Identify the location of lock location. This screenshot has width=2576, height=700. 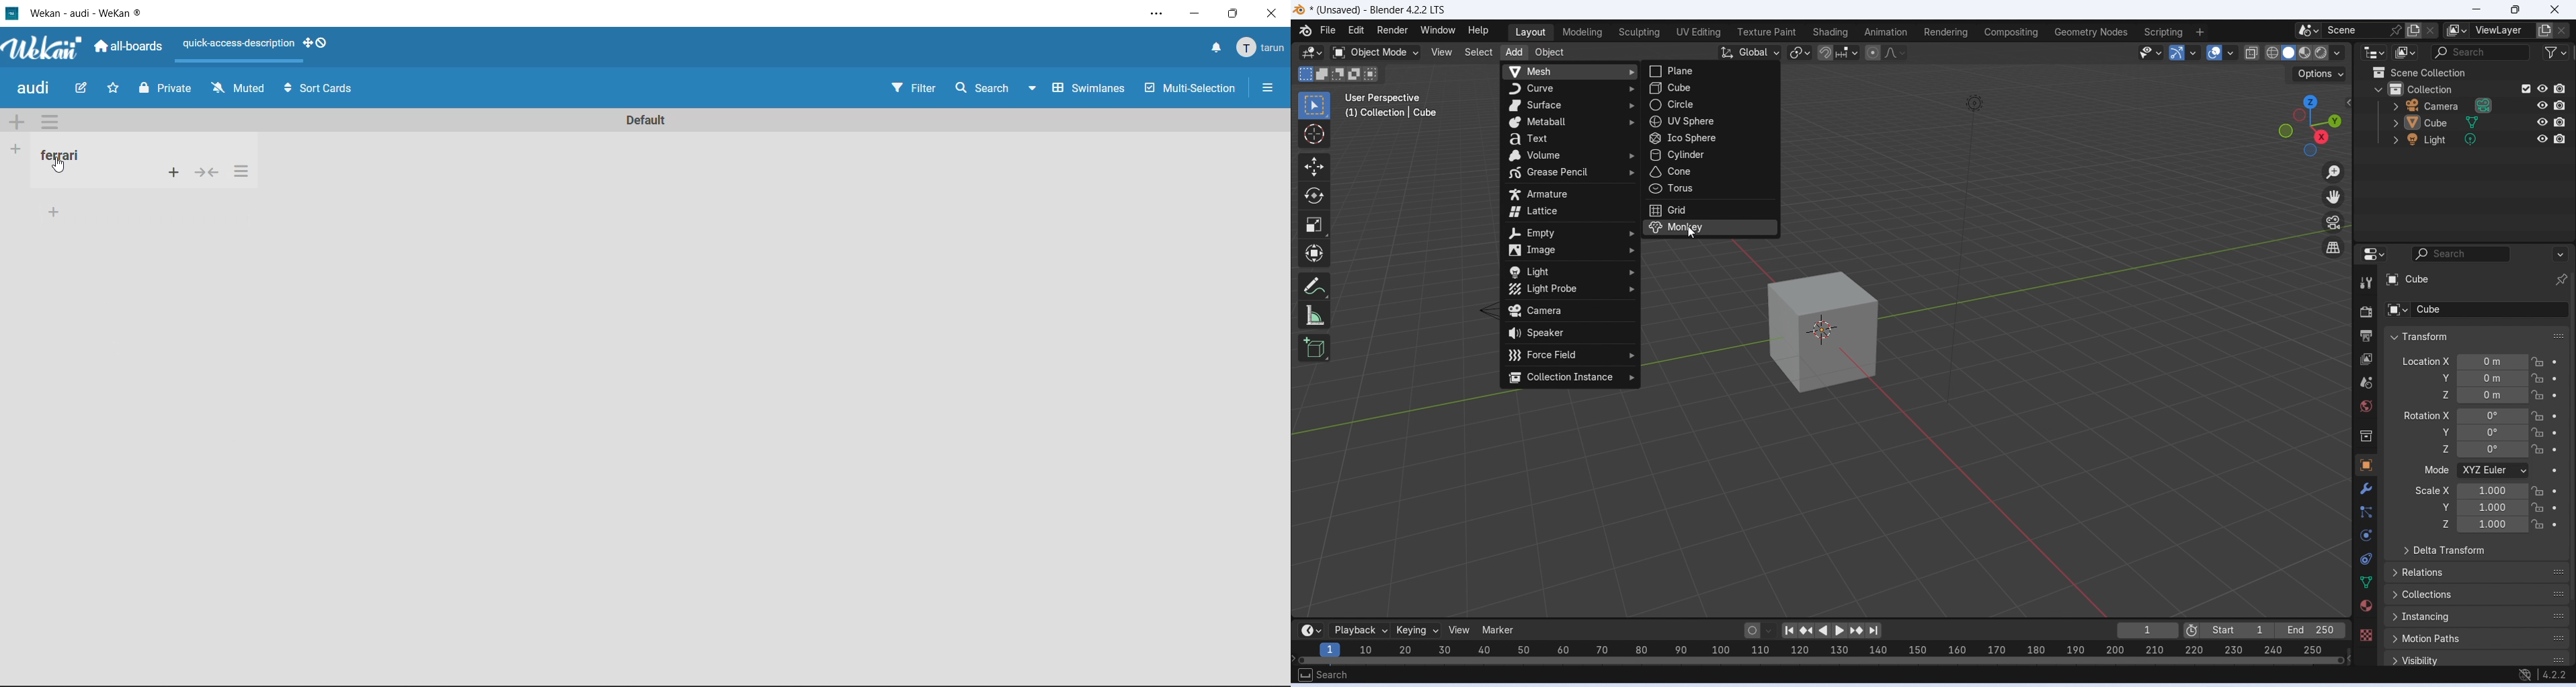
(2538, 524).